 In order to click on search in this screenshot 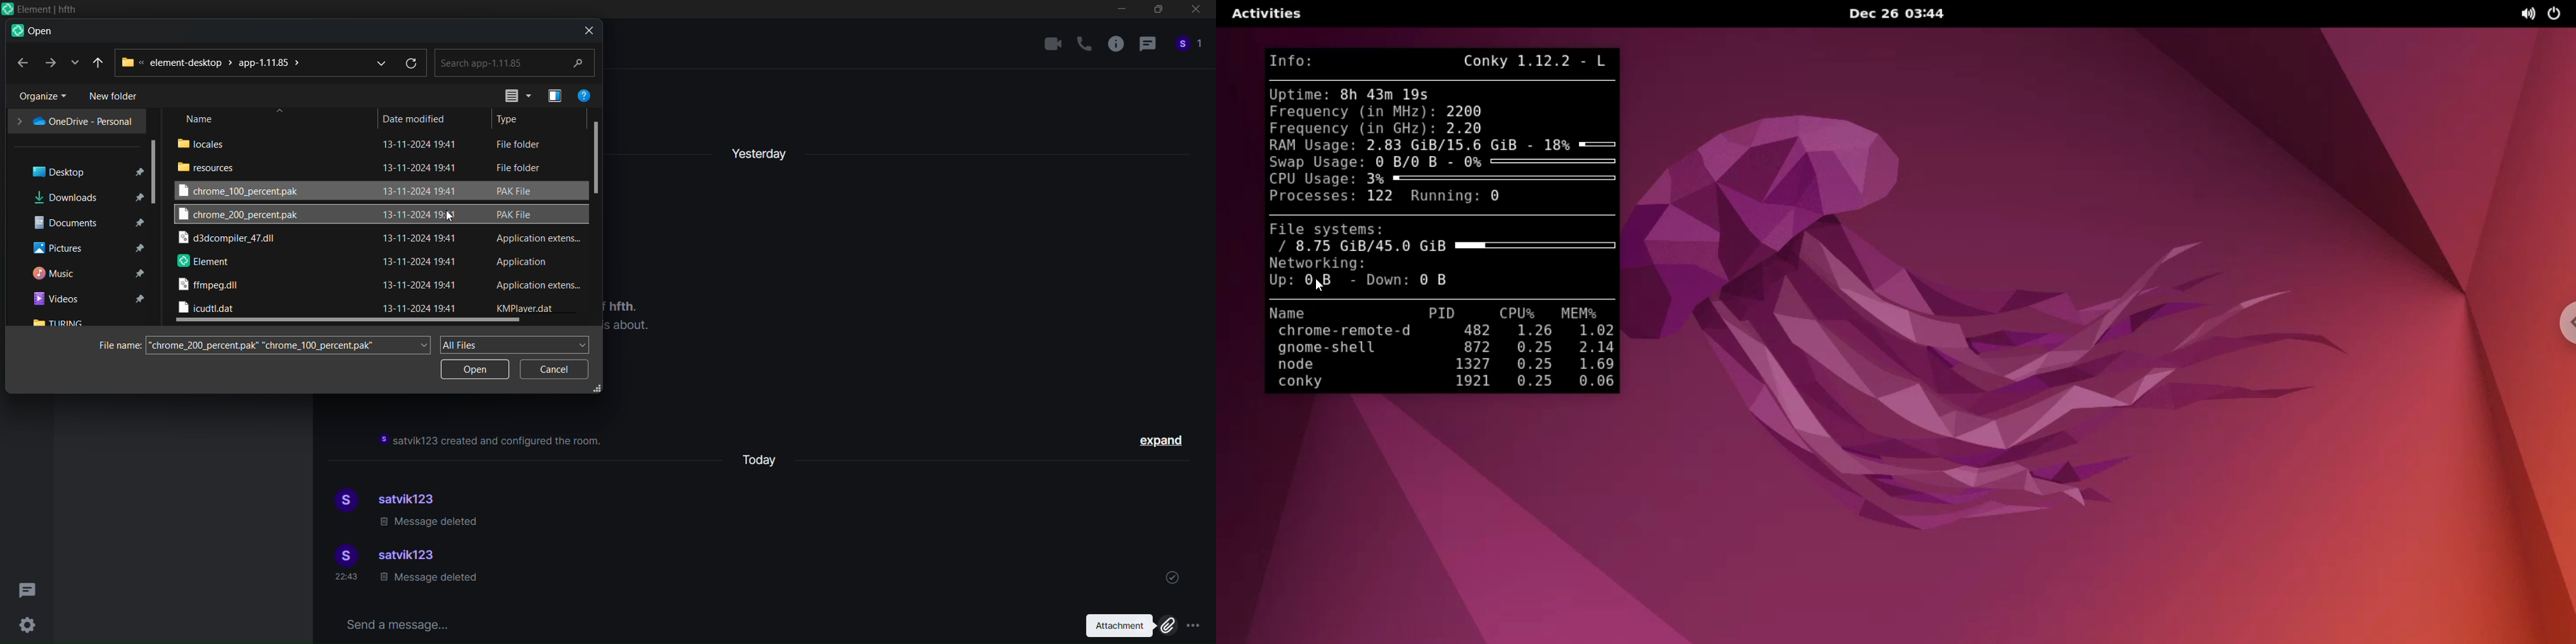, I will do `click(516, 62)`.